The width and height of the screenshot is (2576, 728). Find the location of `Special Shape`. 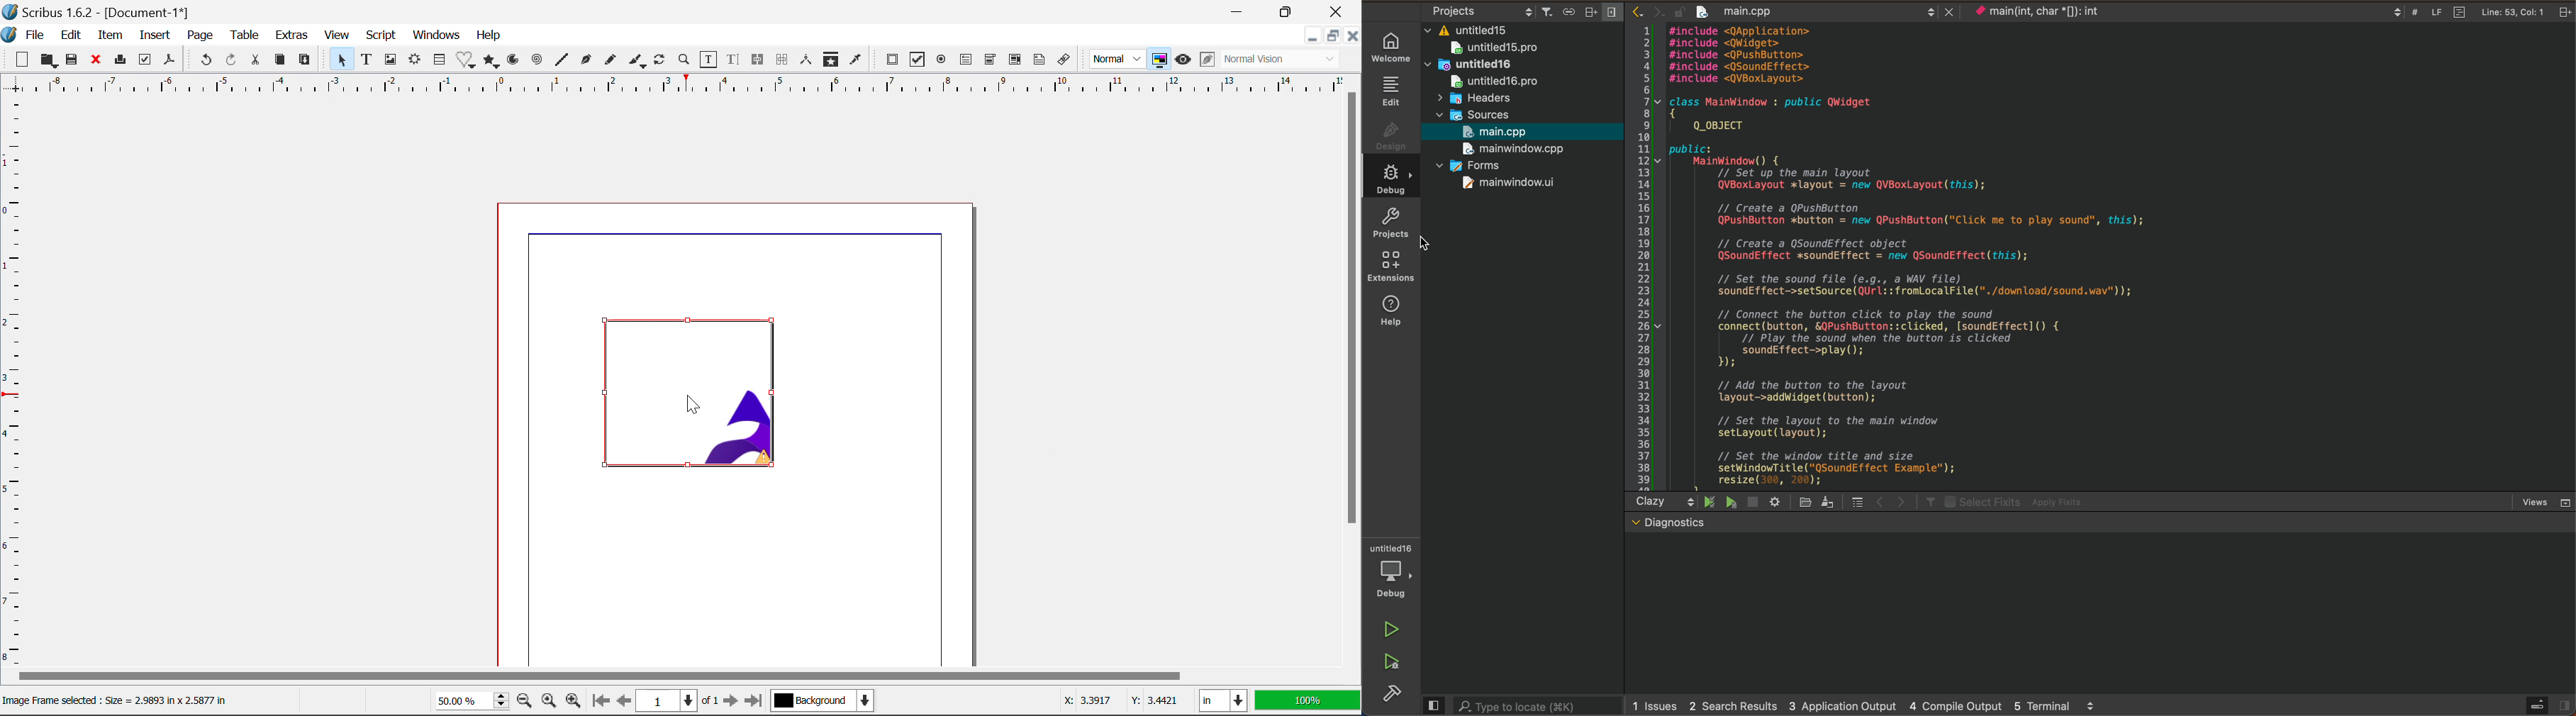

Special Shape is located at coordinates (464, 60).